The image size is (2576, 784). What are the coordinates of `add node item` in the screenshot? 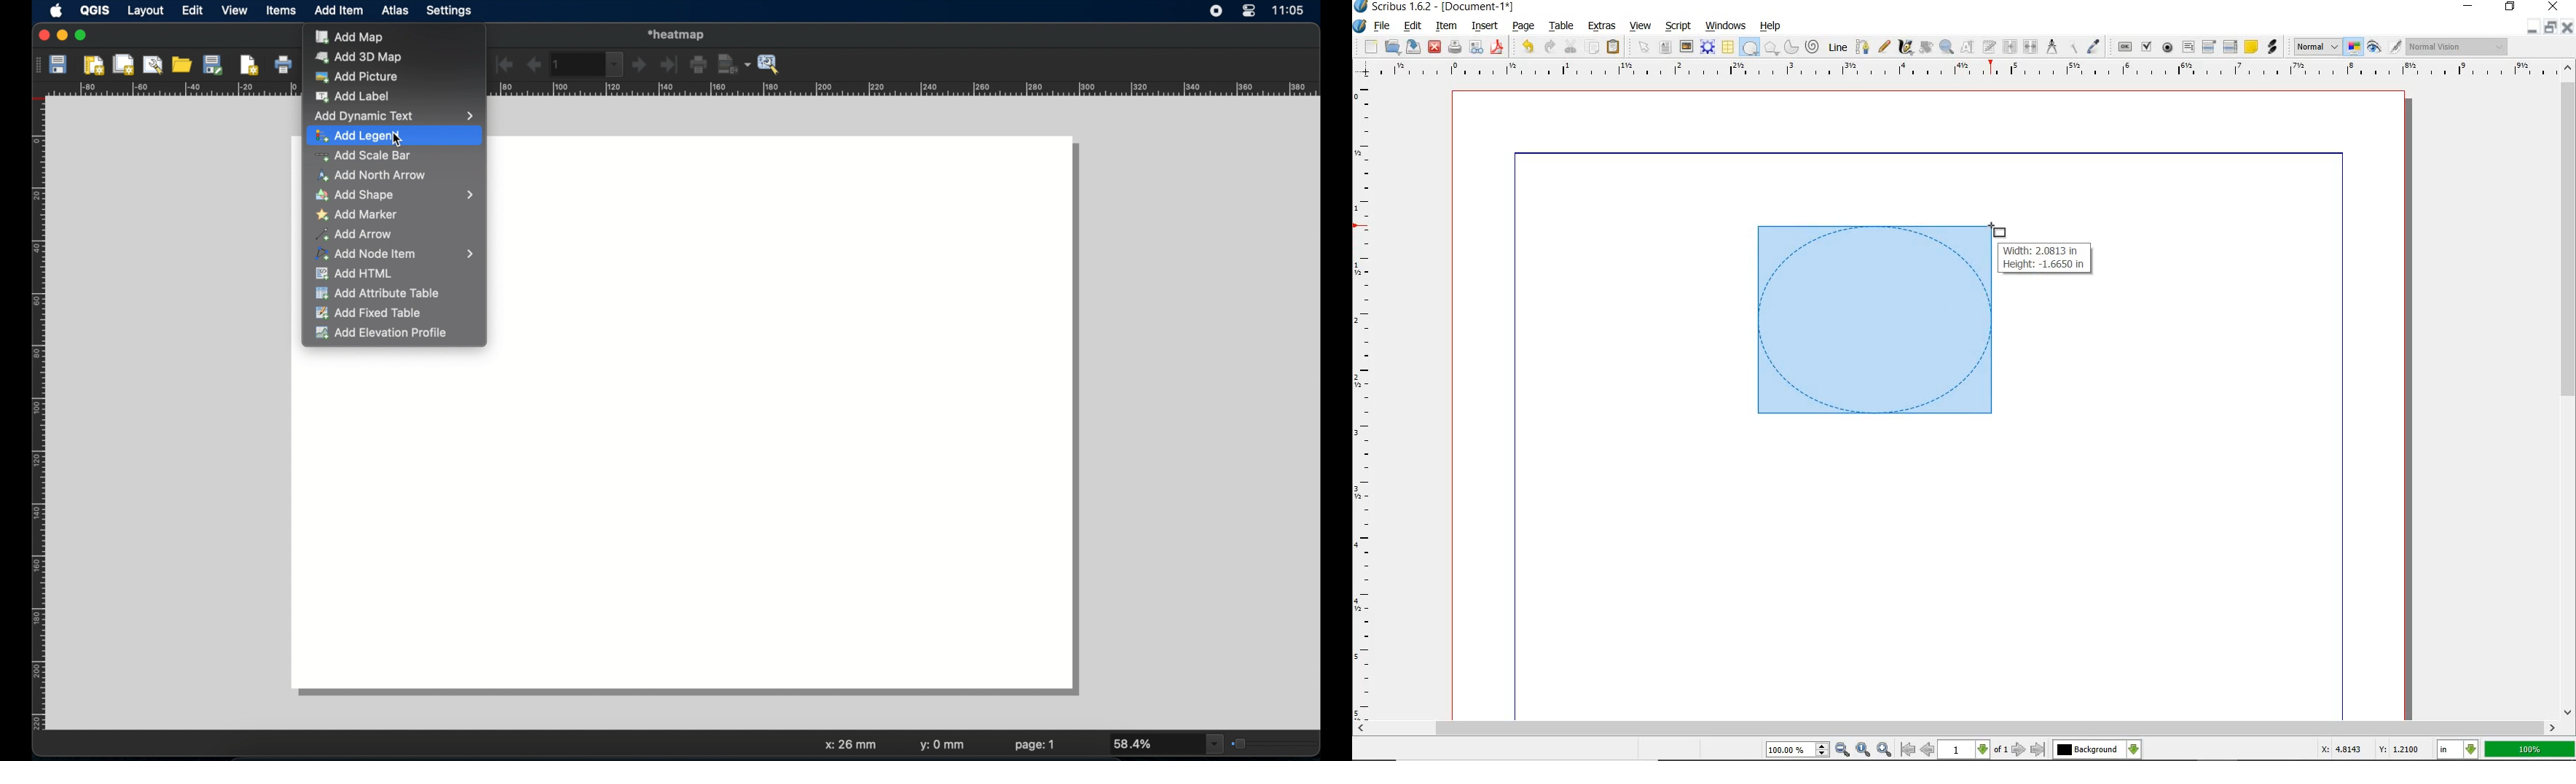 It's located at (396, 254).